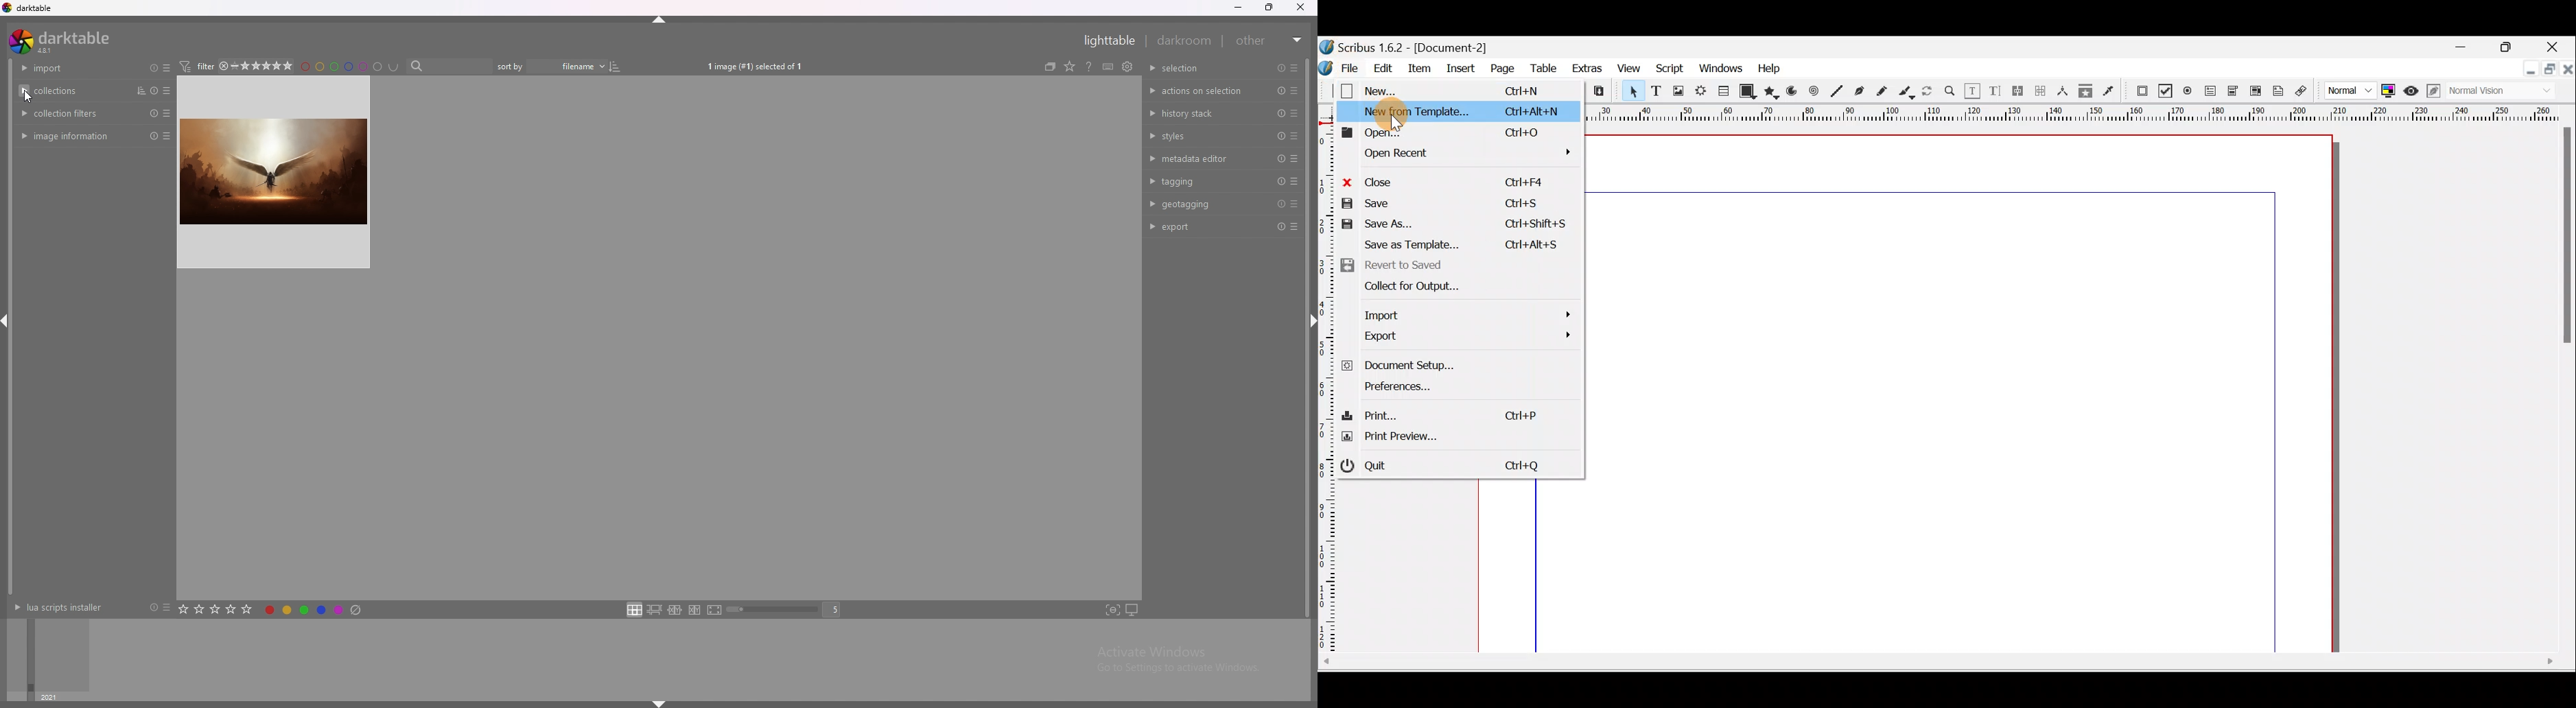 The height and width of the screenshot is (728, 2576). What do you see at coordinates (29, 8) in the screenshot?
I see `darktable` at bounding box center [29, 8].